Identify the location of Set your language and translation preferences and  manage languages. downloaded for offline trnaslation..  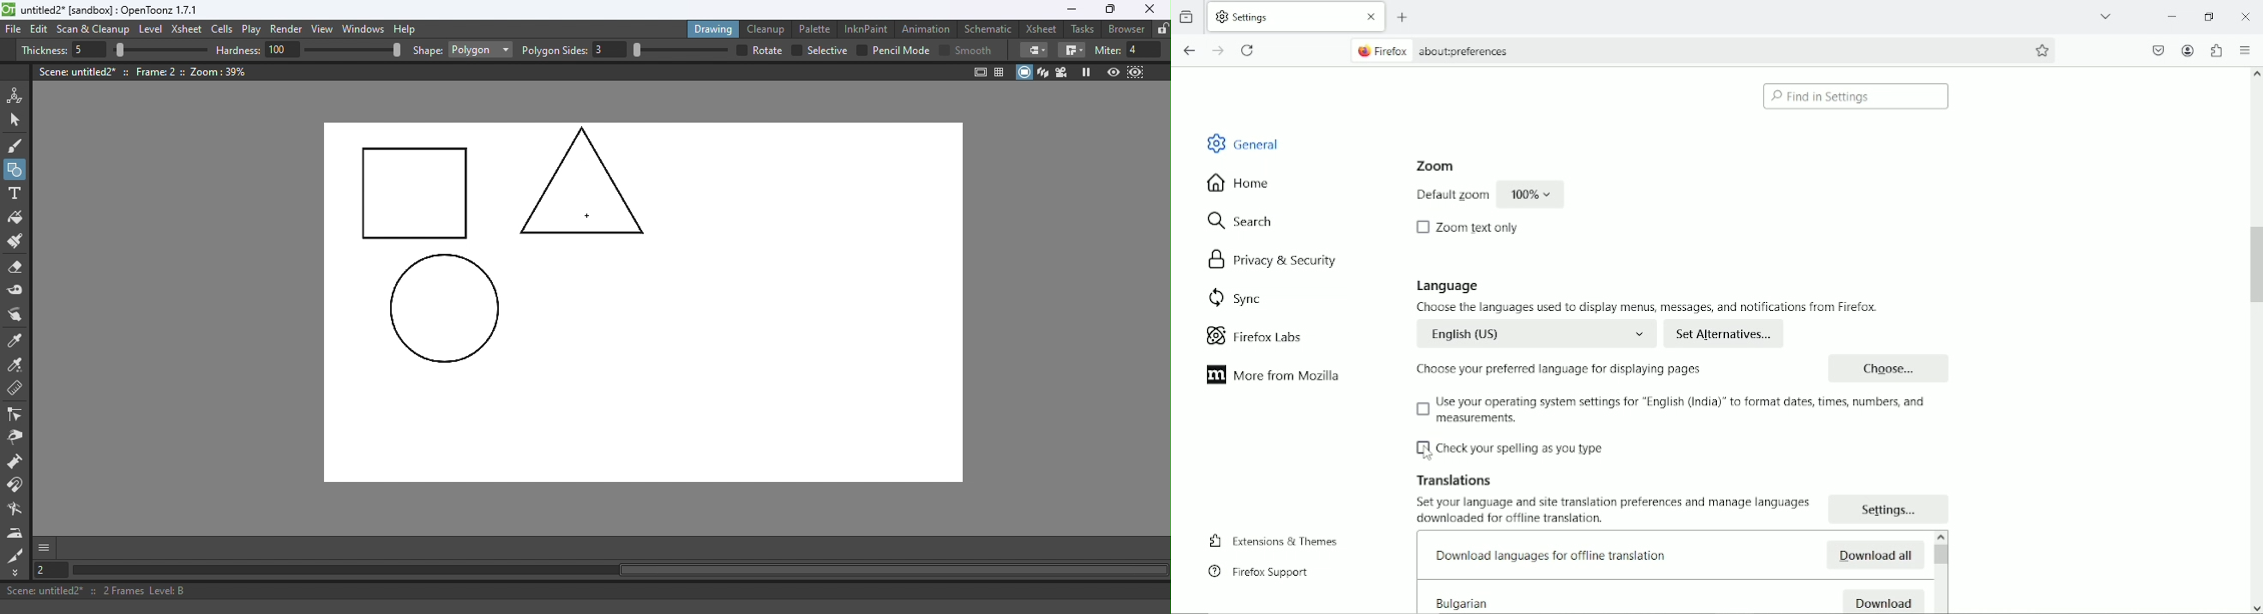
(1618, 511).